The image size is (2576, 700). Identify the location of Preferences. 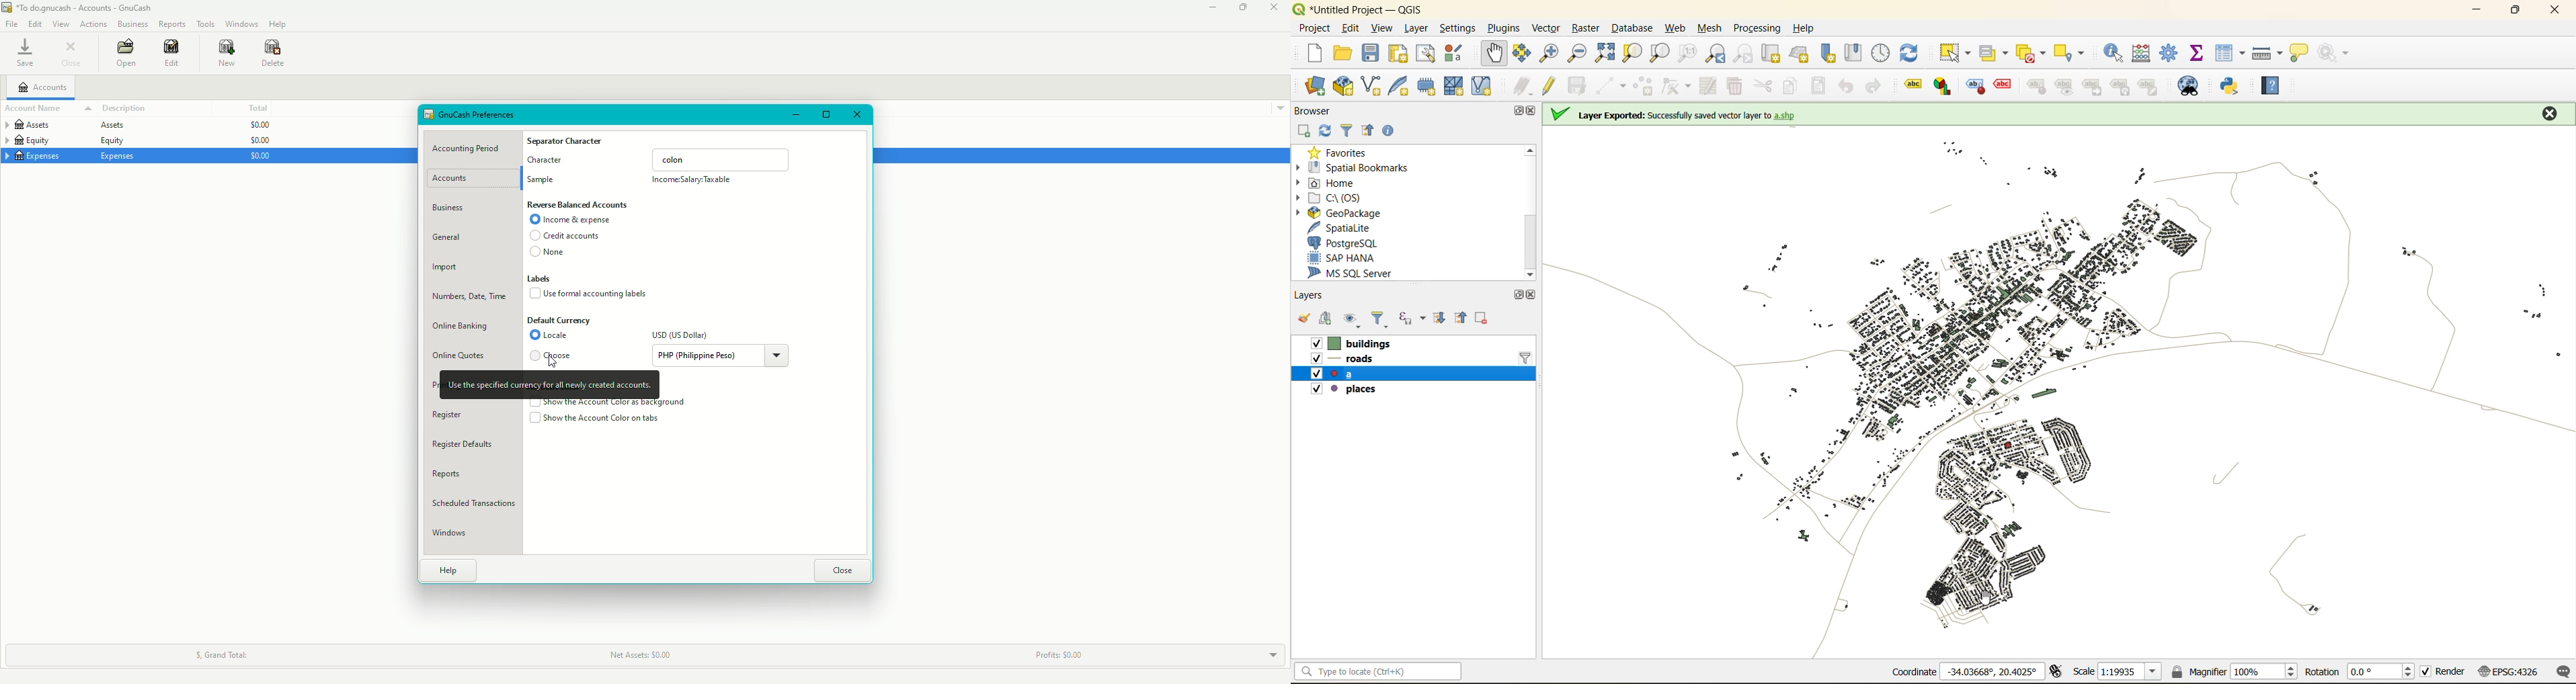
(473, 114).